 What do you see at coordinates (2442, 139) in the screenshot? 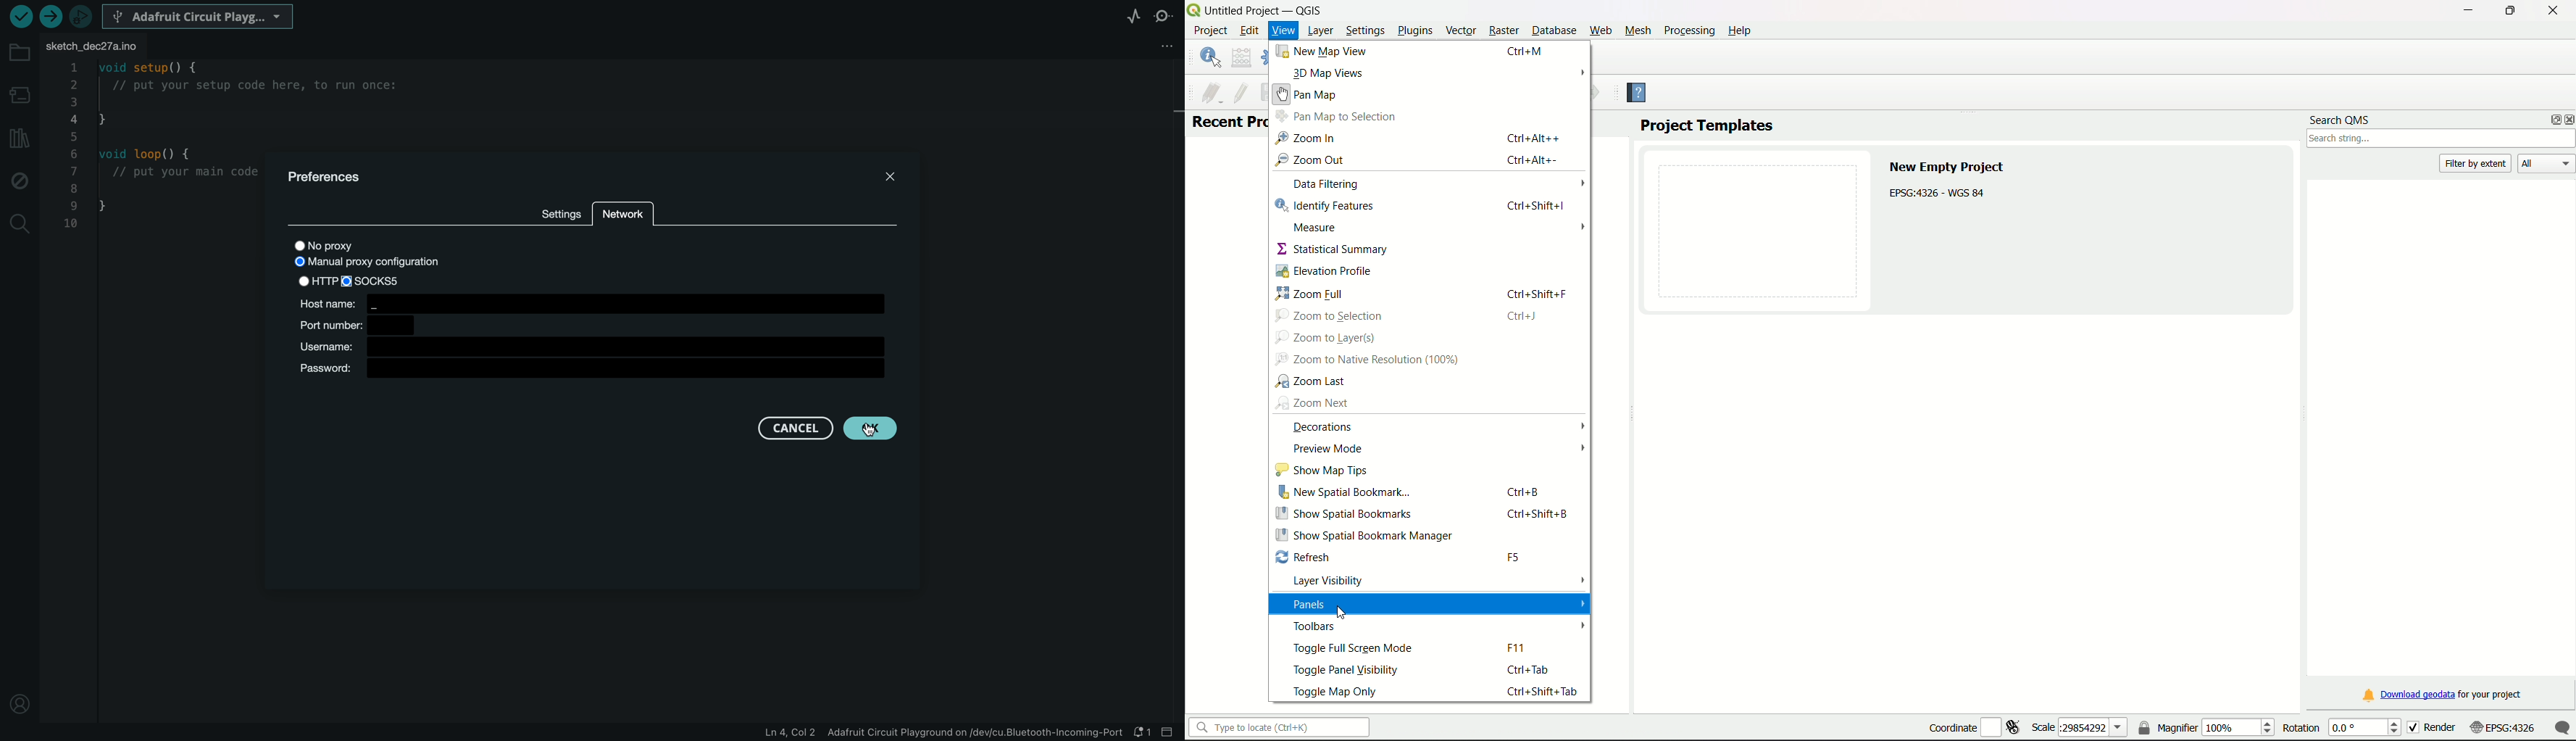
I see `search box` at bounding box center [2442, 139].